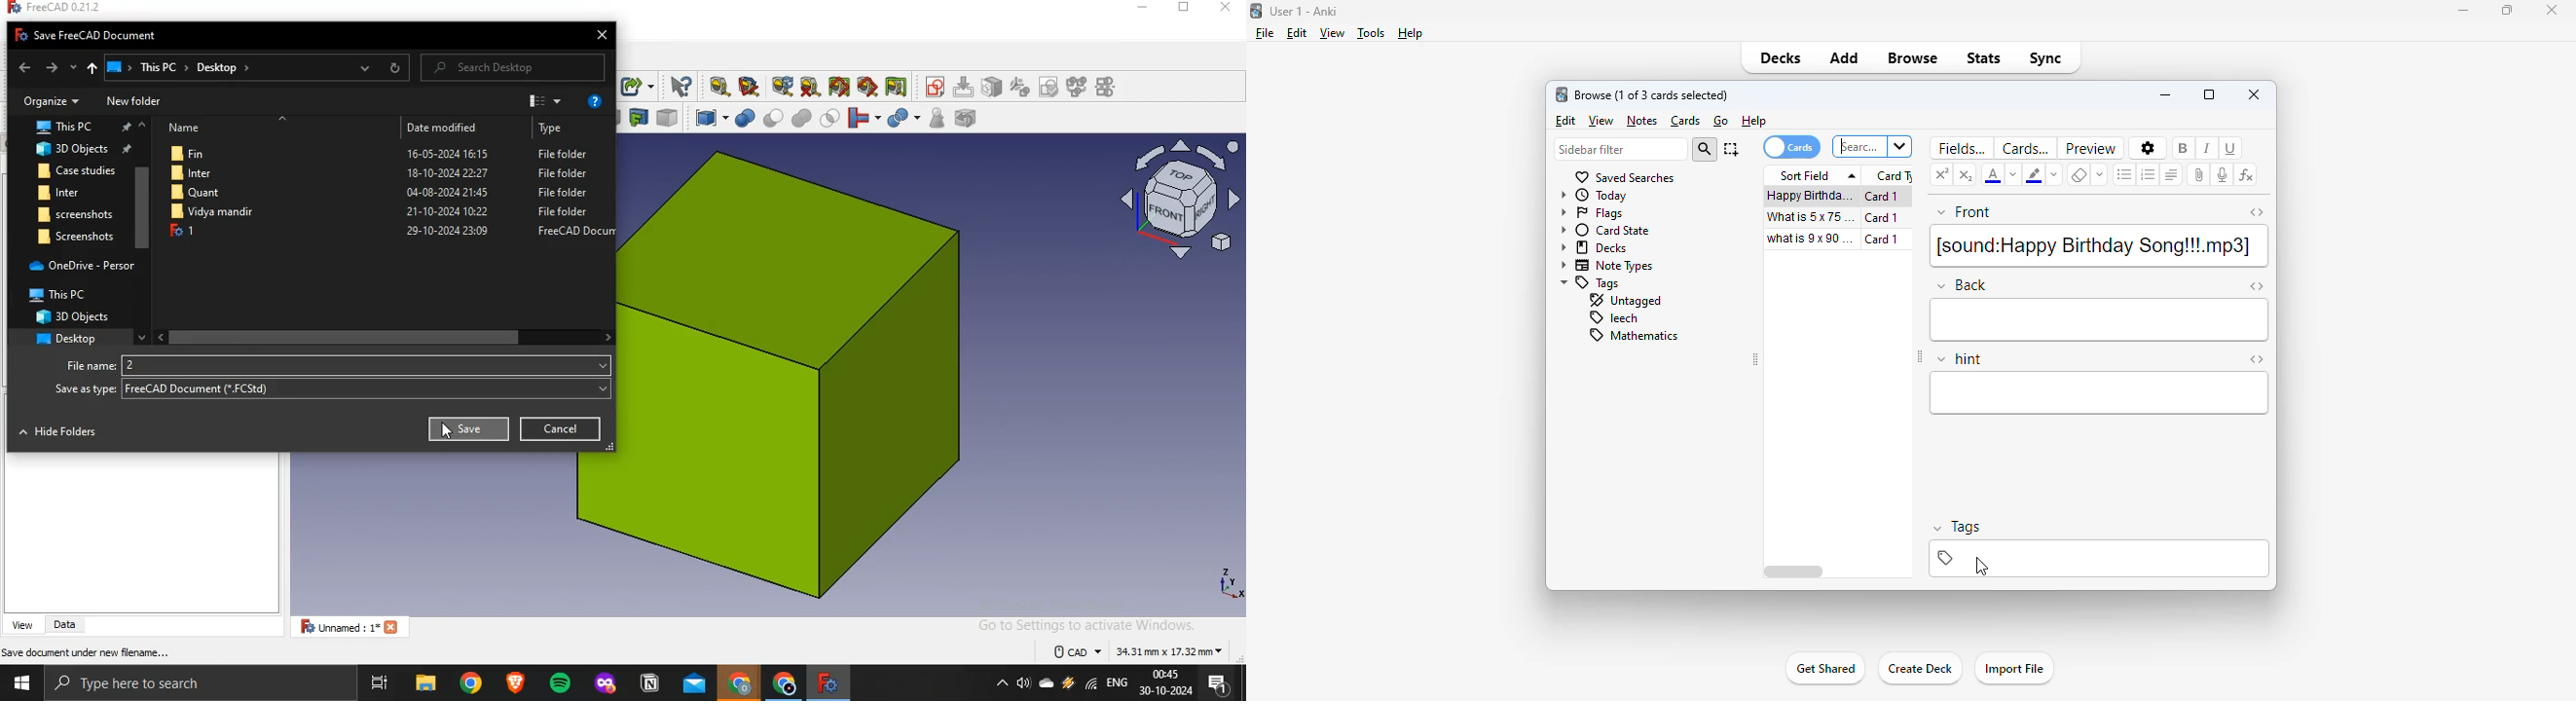 The width and height of the screenshot is (2576, 728). What do you see at coordinates (2125, 174) in the screenshot?
I see `unordered list` at bounding box center [2125, 174].